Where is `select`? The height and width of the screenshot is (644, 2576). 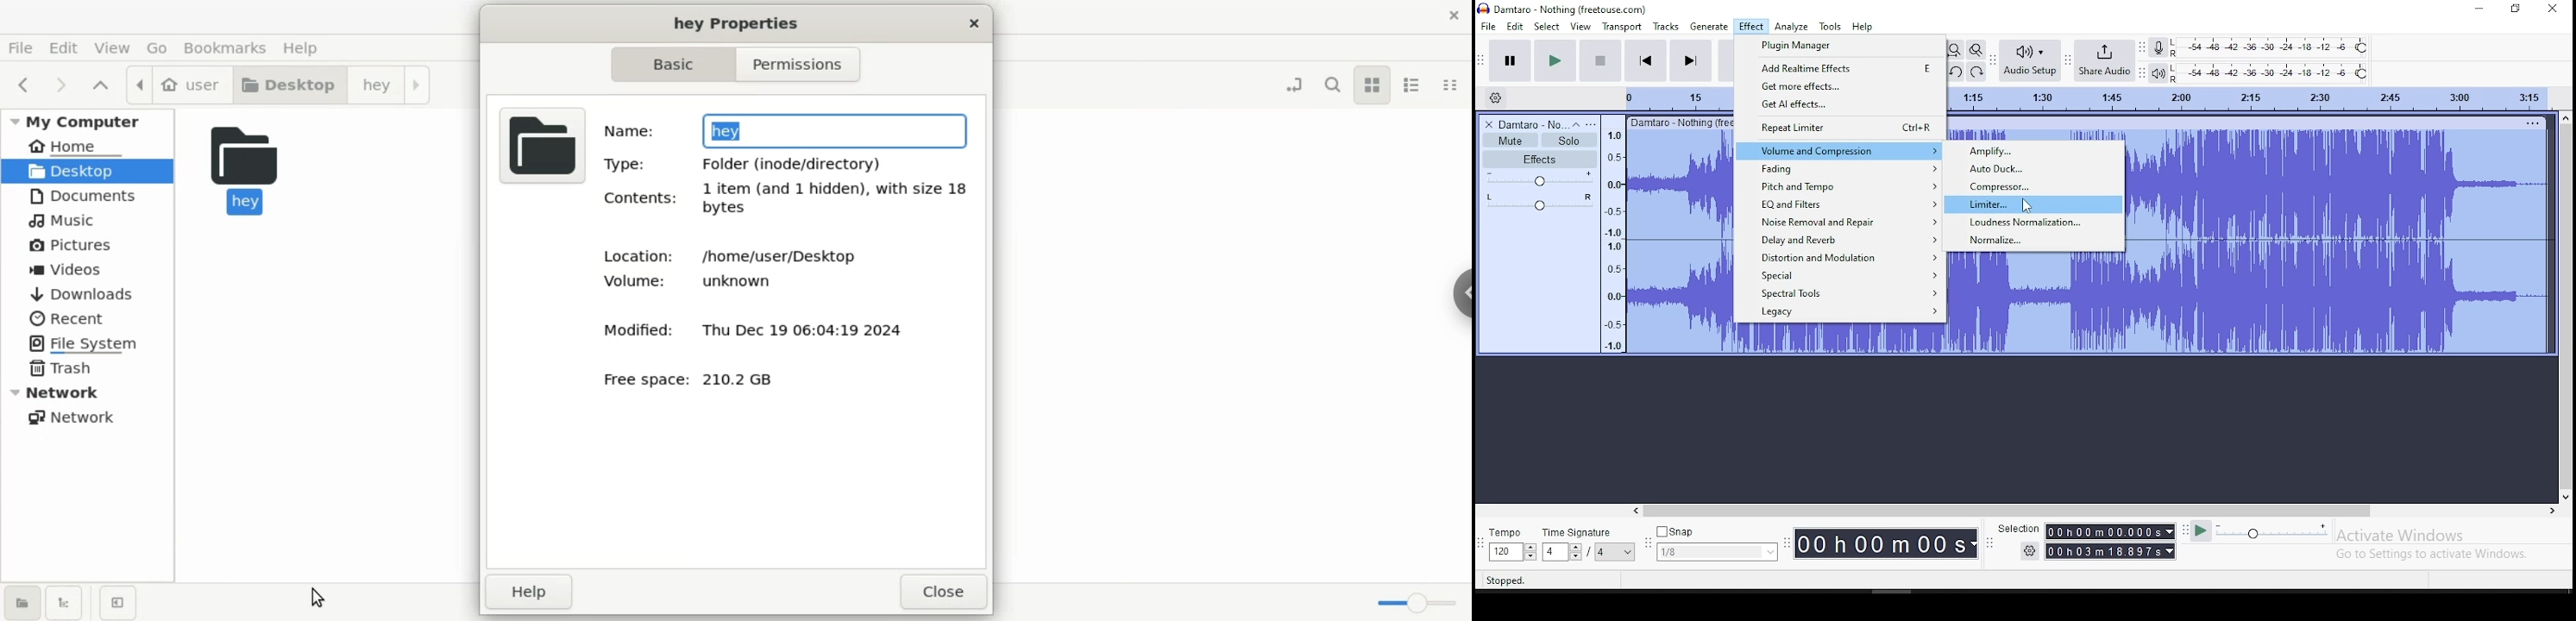
select is located at coordinates (1547, 26).